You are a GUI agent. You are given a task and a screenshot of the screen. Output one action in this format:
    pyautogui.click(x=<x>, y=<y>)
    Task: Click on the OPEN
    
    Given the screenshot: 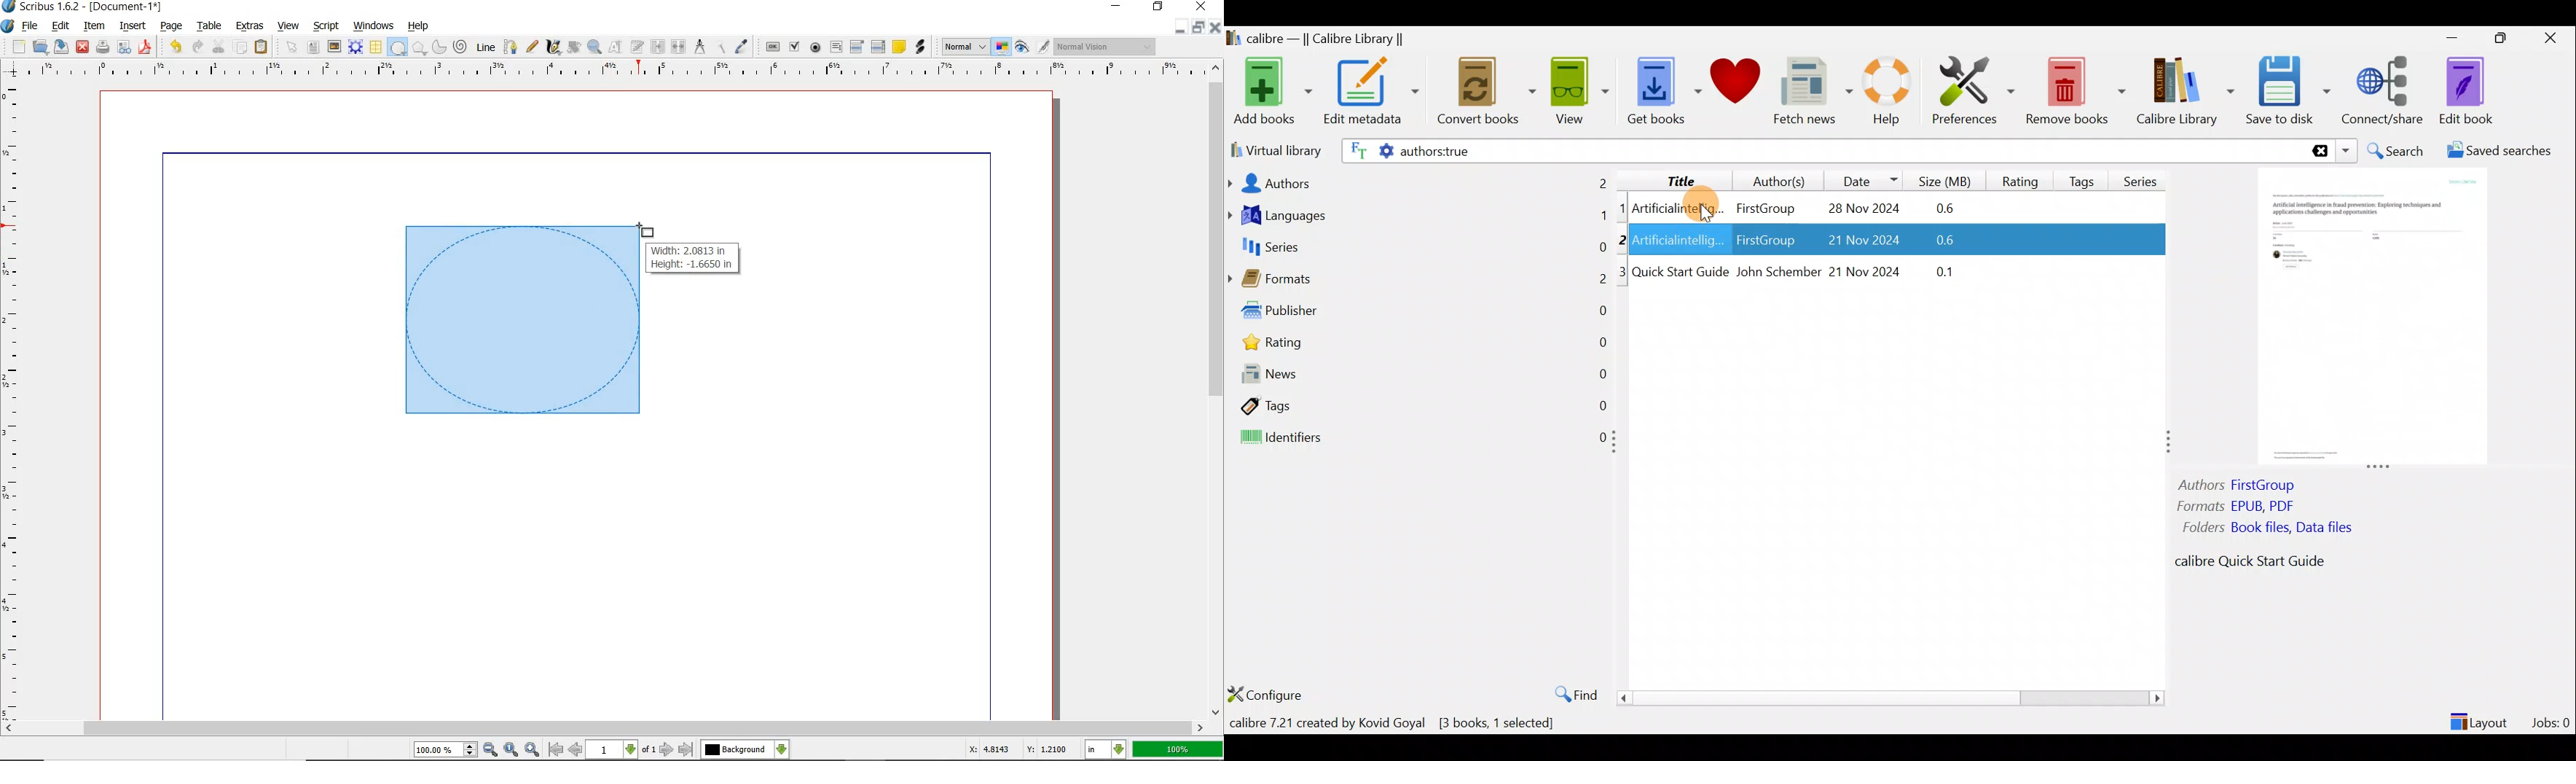 What is the action you would take?
    pyautogui.click(x=40, y=46)
    